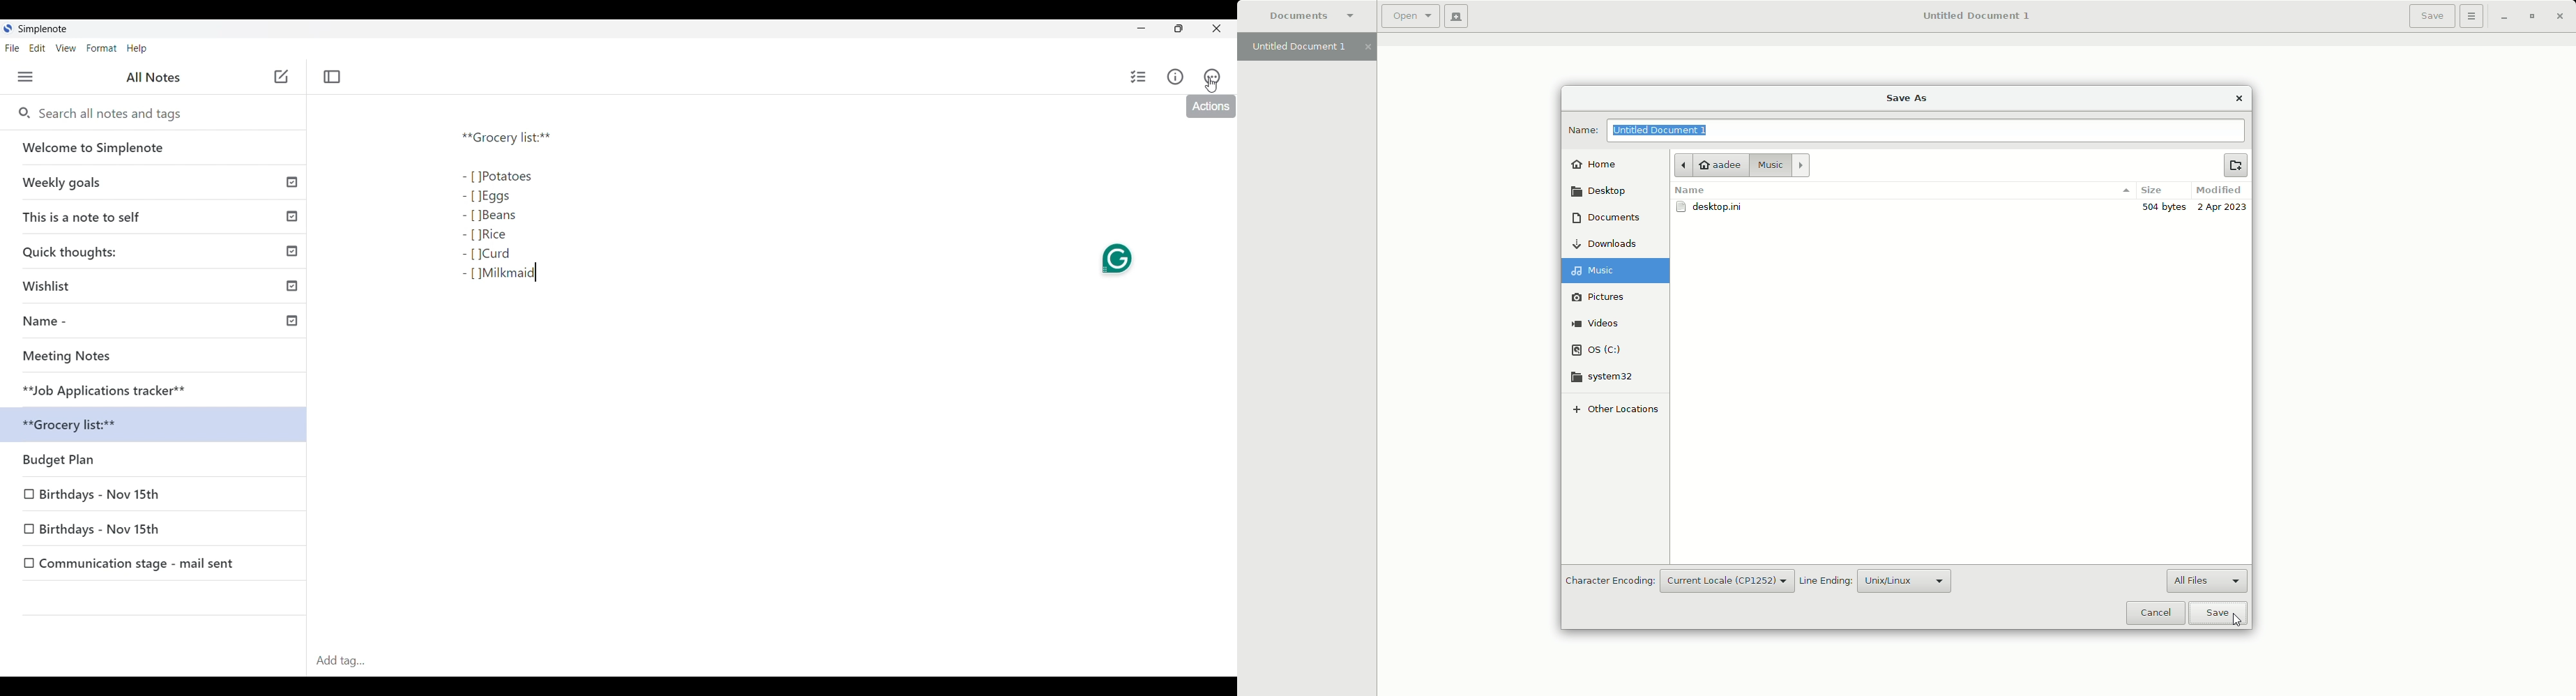  Describe the element at coordinates (157, 461) in the screenshot. I see `Budget Plan` at that location.